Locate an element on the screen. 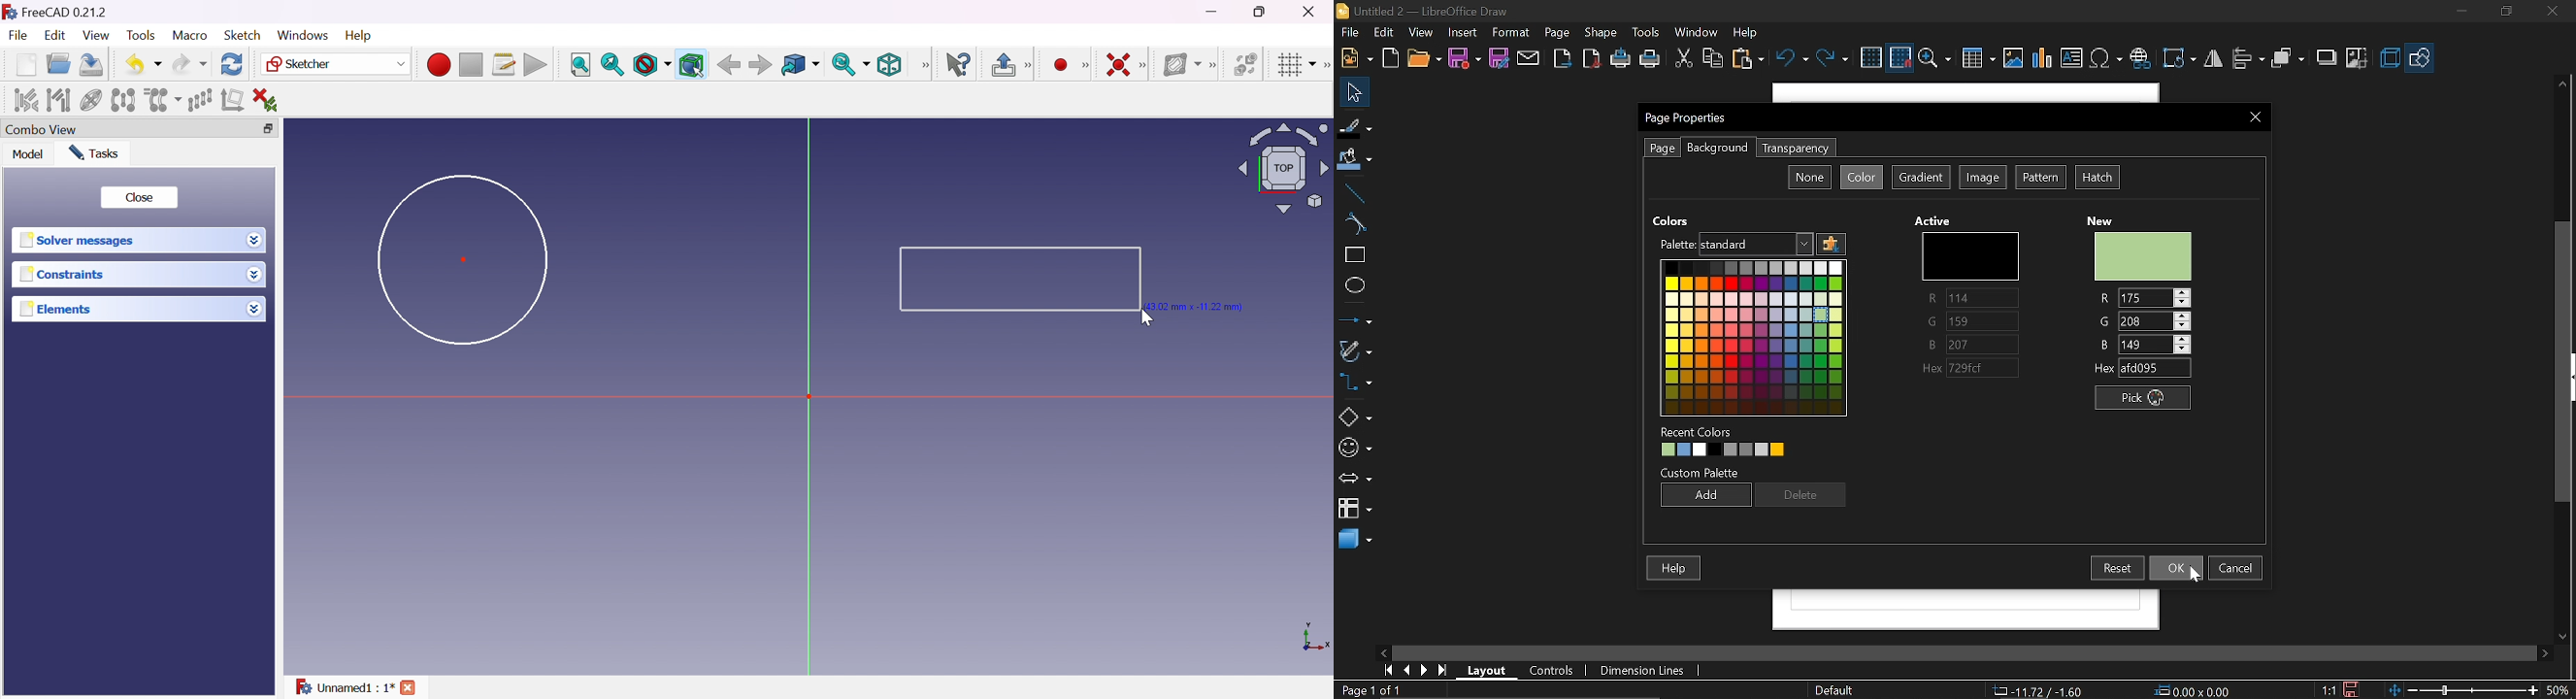 Image resolution: width=2576 pixels, height=700 pixels. Pattern is located at coordinates (2041, 178).